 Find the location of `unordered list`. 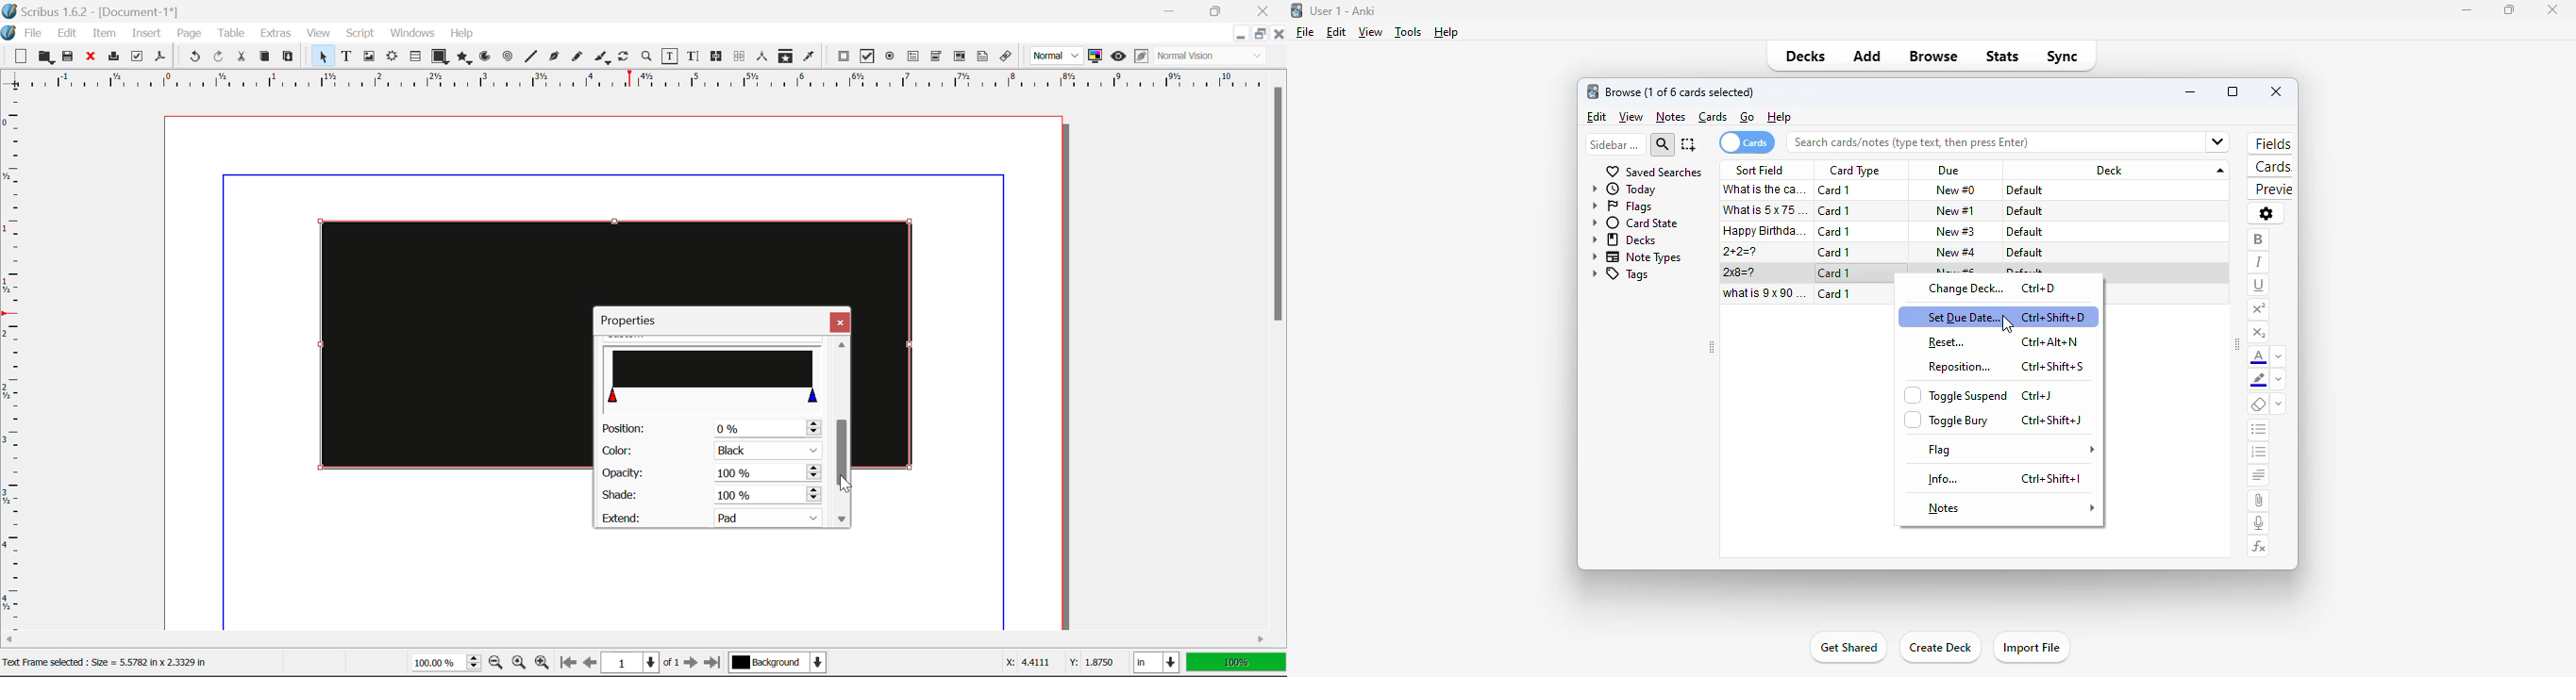

unordered list is located at coordinates (2259, 431).